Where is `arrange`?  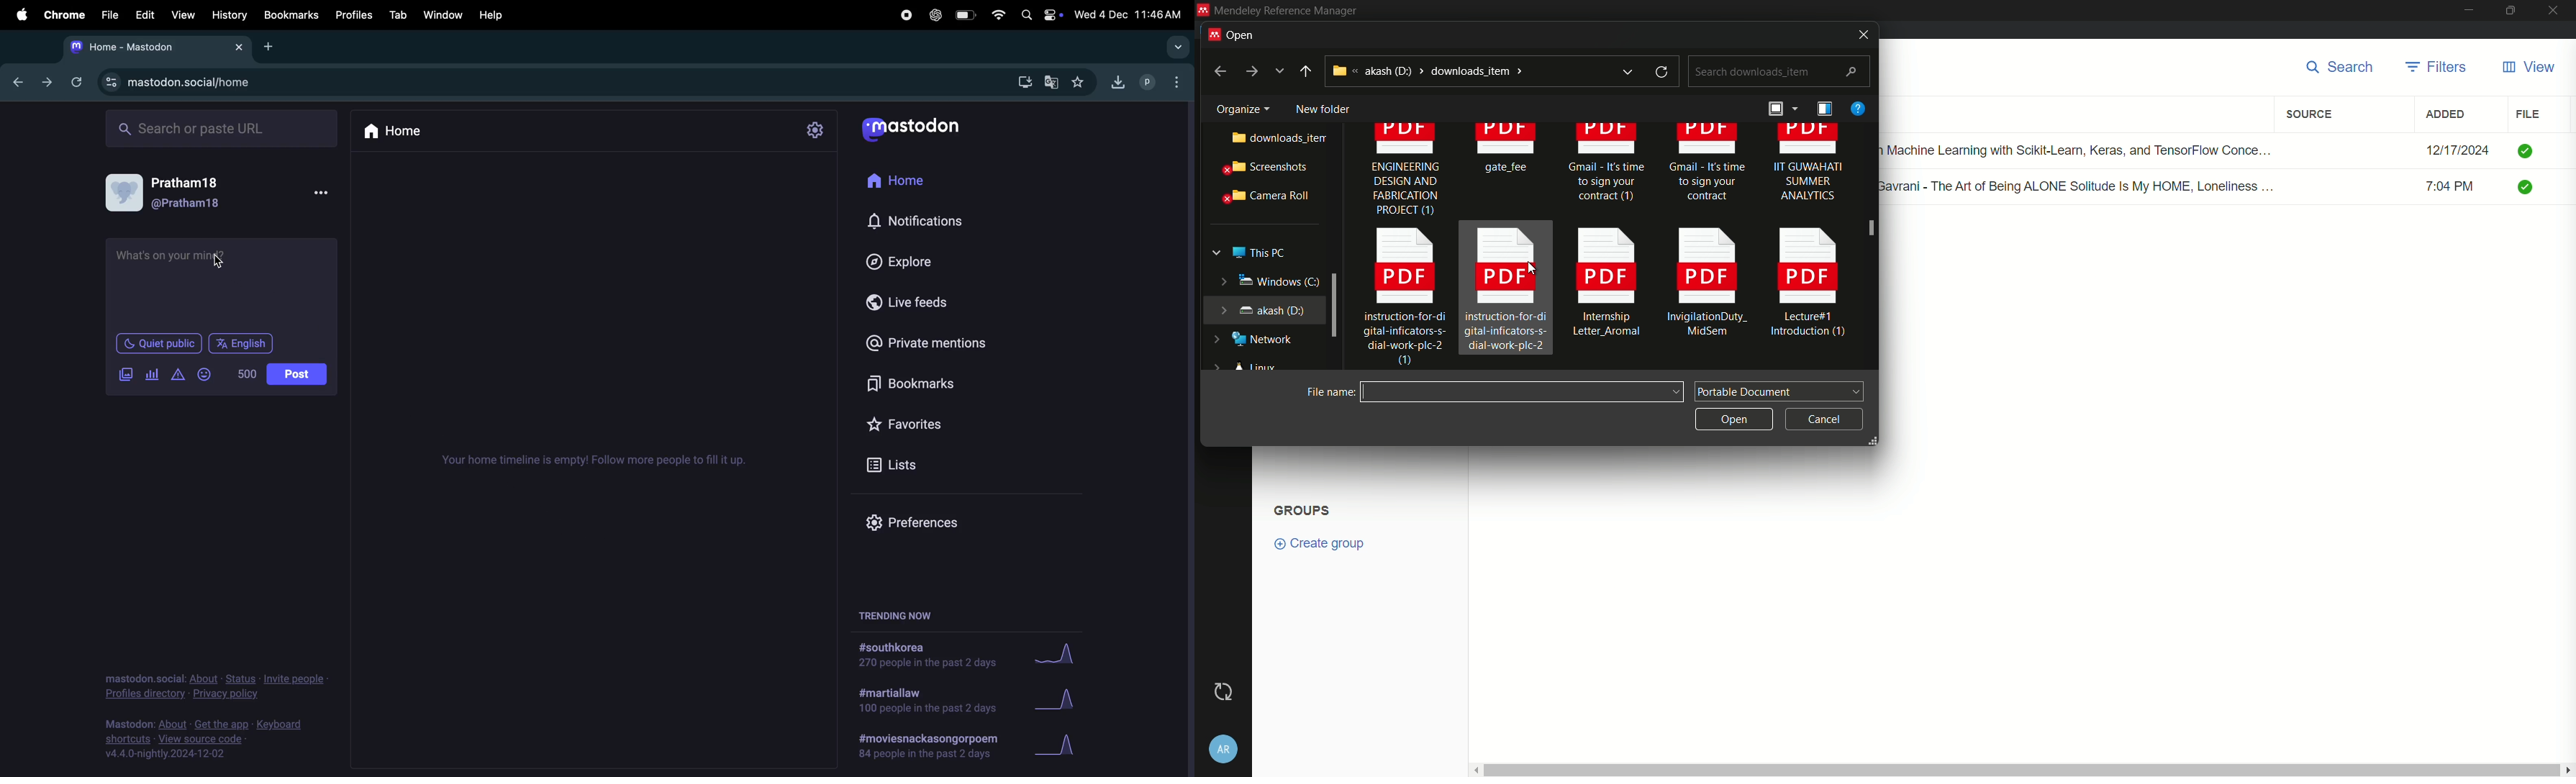 arrange is located at coordinates (1780, 111).